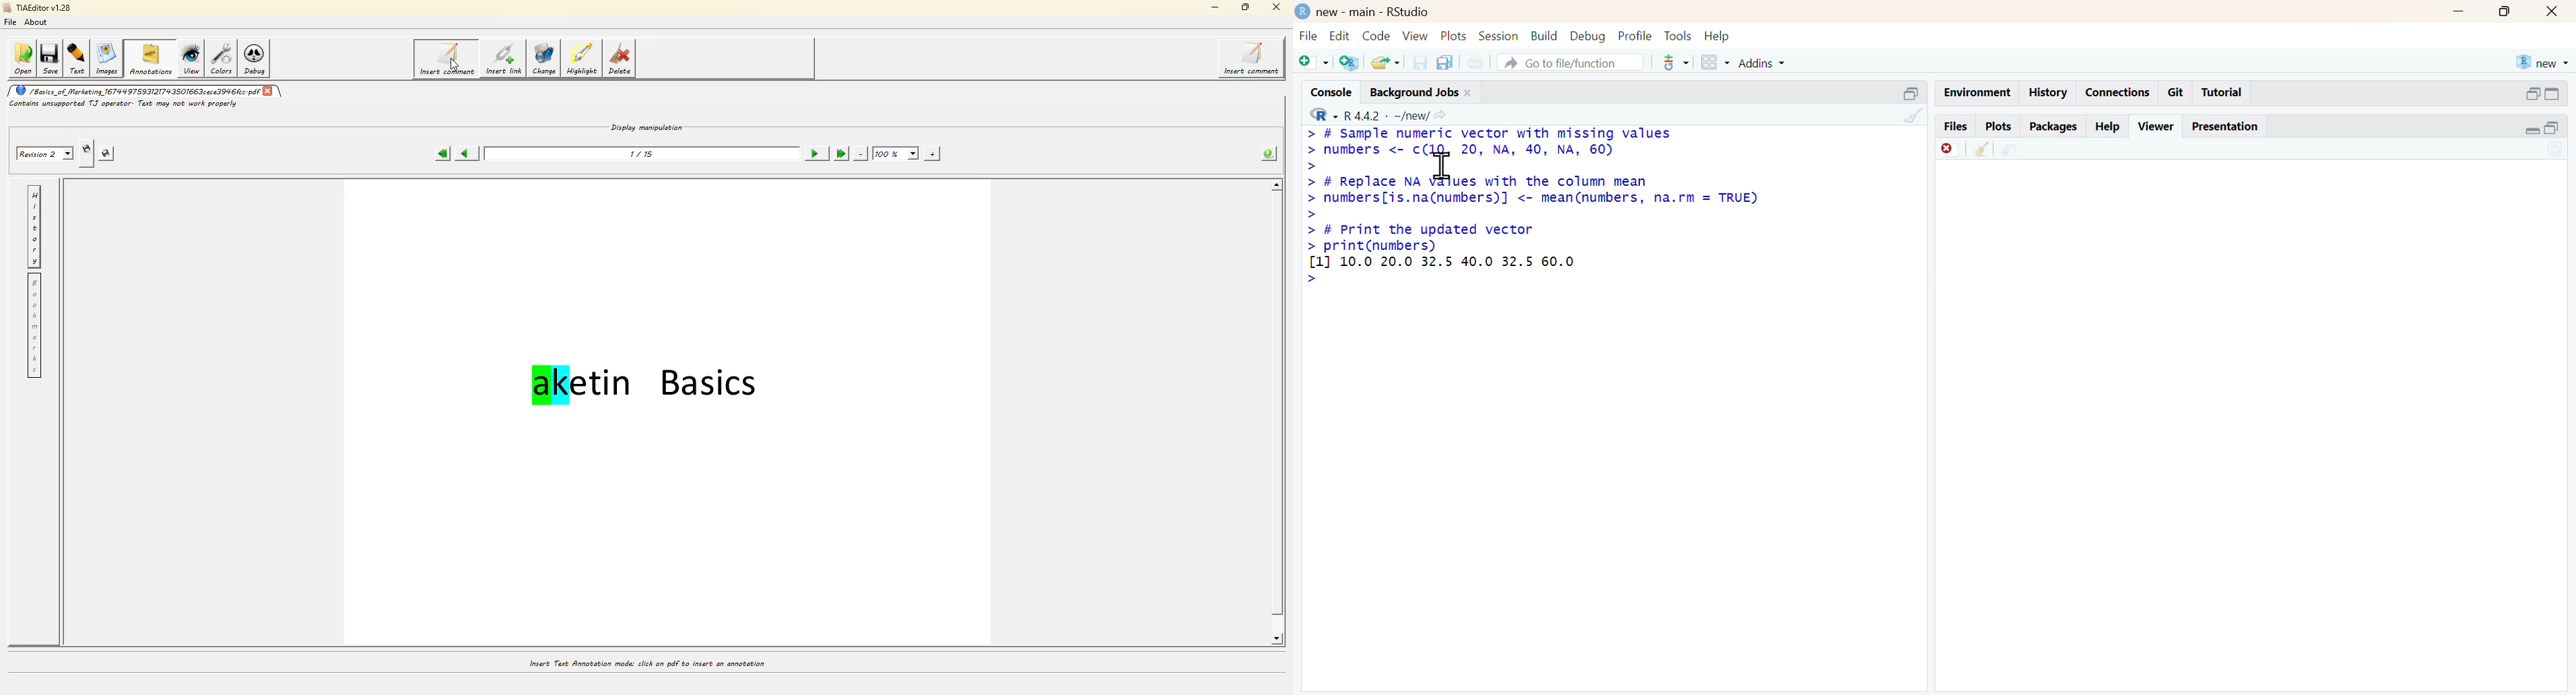 This screenshot has height=700, width=2576. Describe the element at coordinates (1678, 35) in the screenshot. I see `tools` at that location.